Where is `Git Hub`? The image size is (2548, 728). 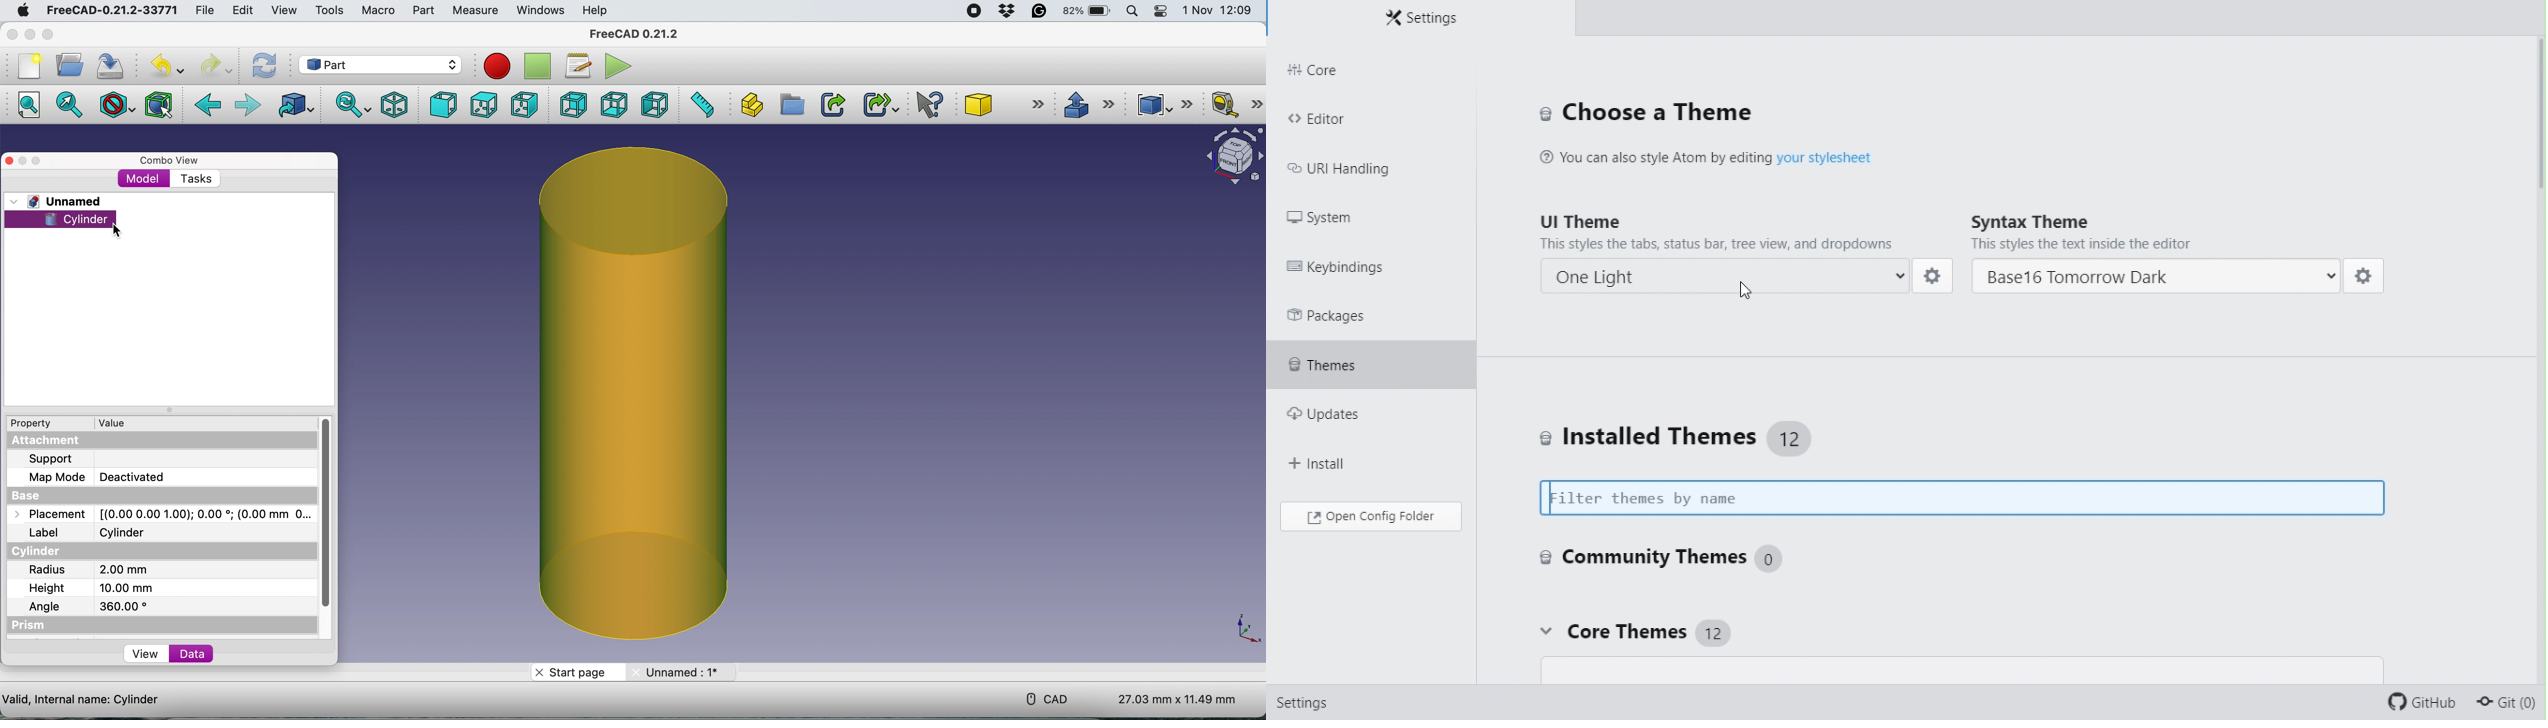
Git Hub is located at coordinates (2426, 704).